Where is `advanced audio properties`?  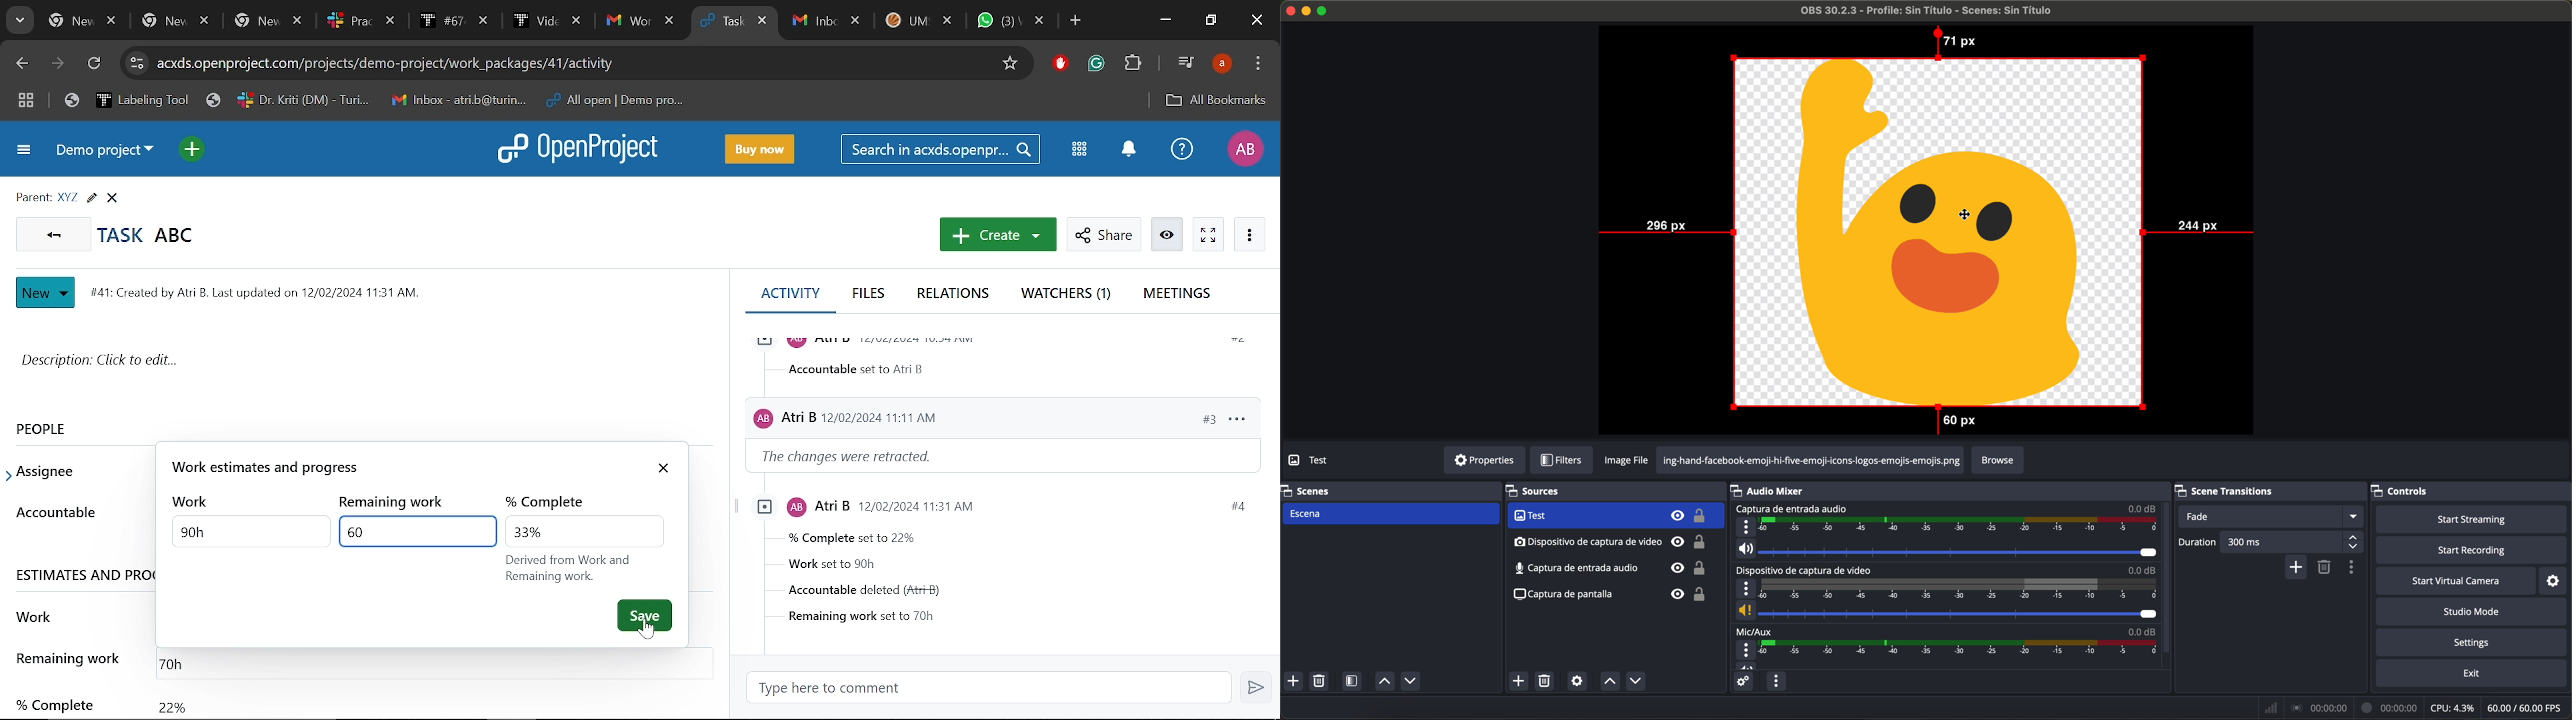
advanced audio properties is located at coordinates (1743, 682).